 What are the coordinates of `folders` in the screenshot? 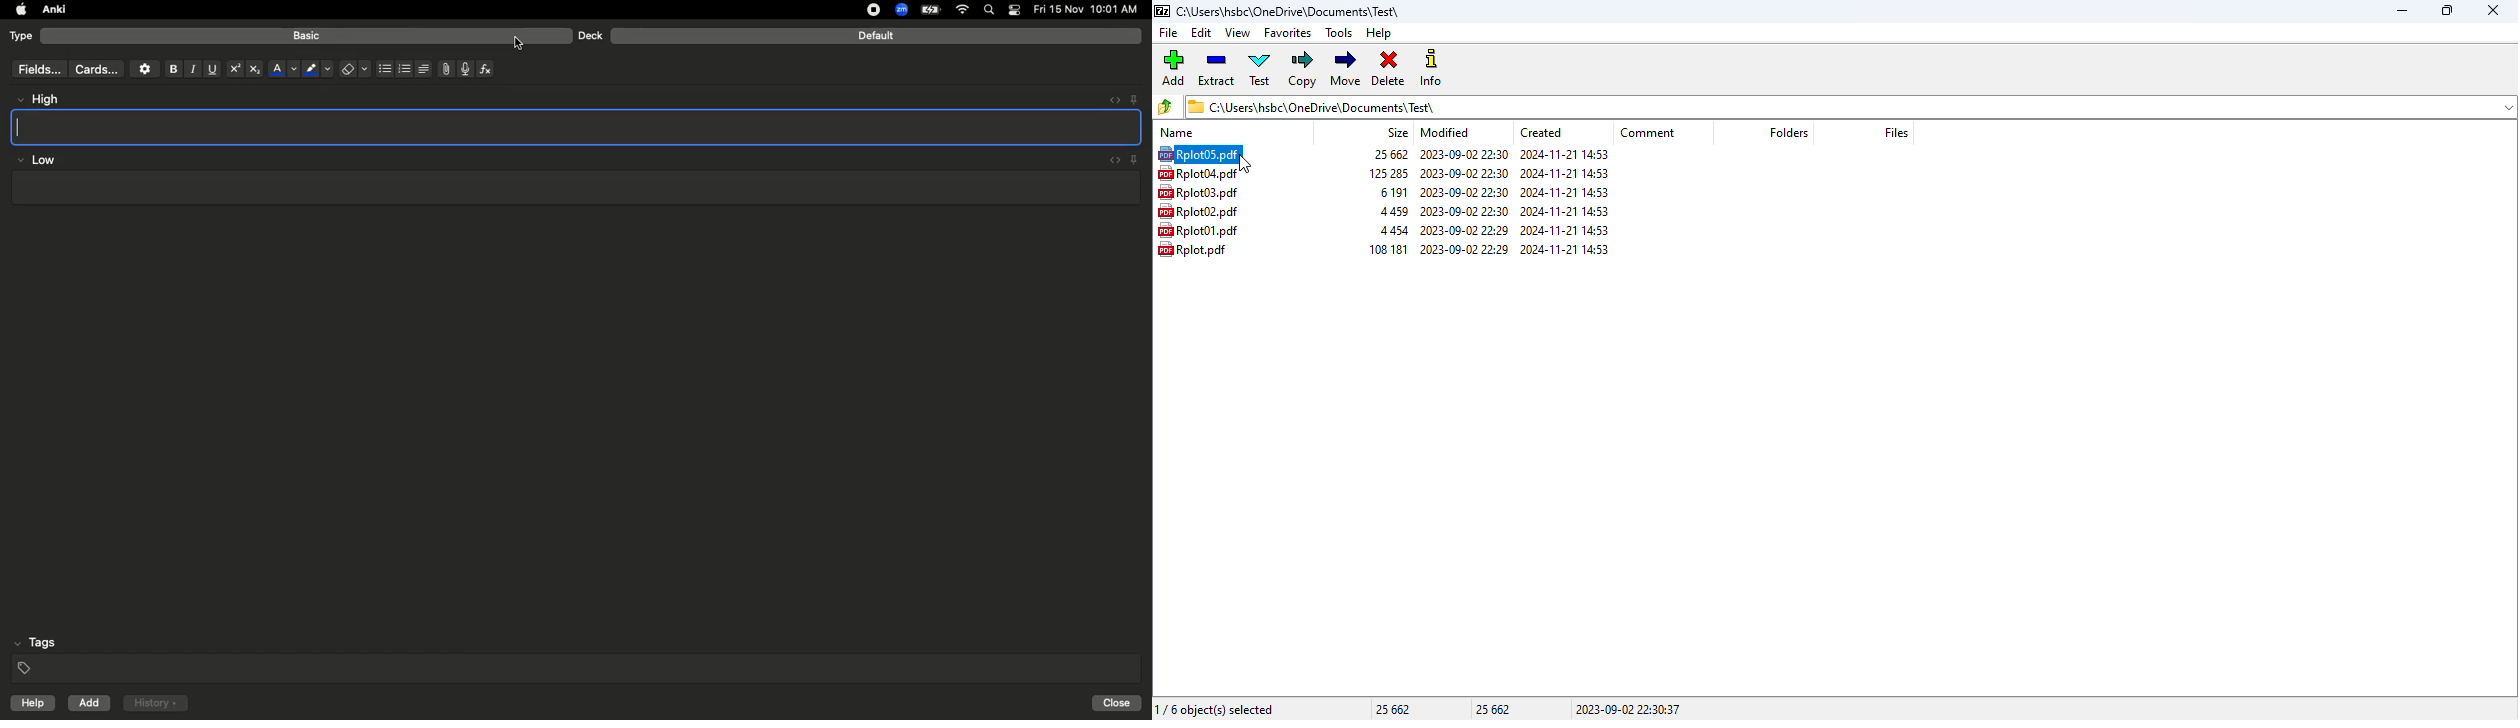 It's located at (1788, 133).